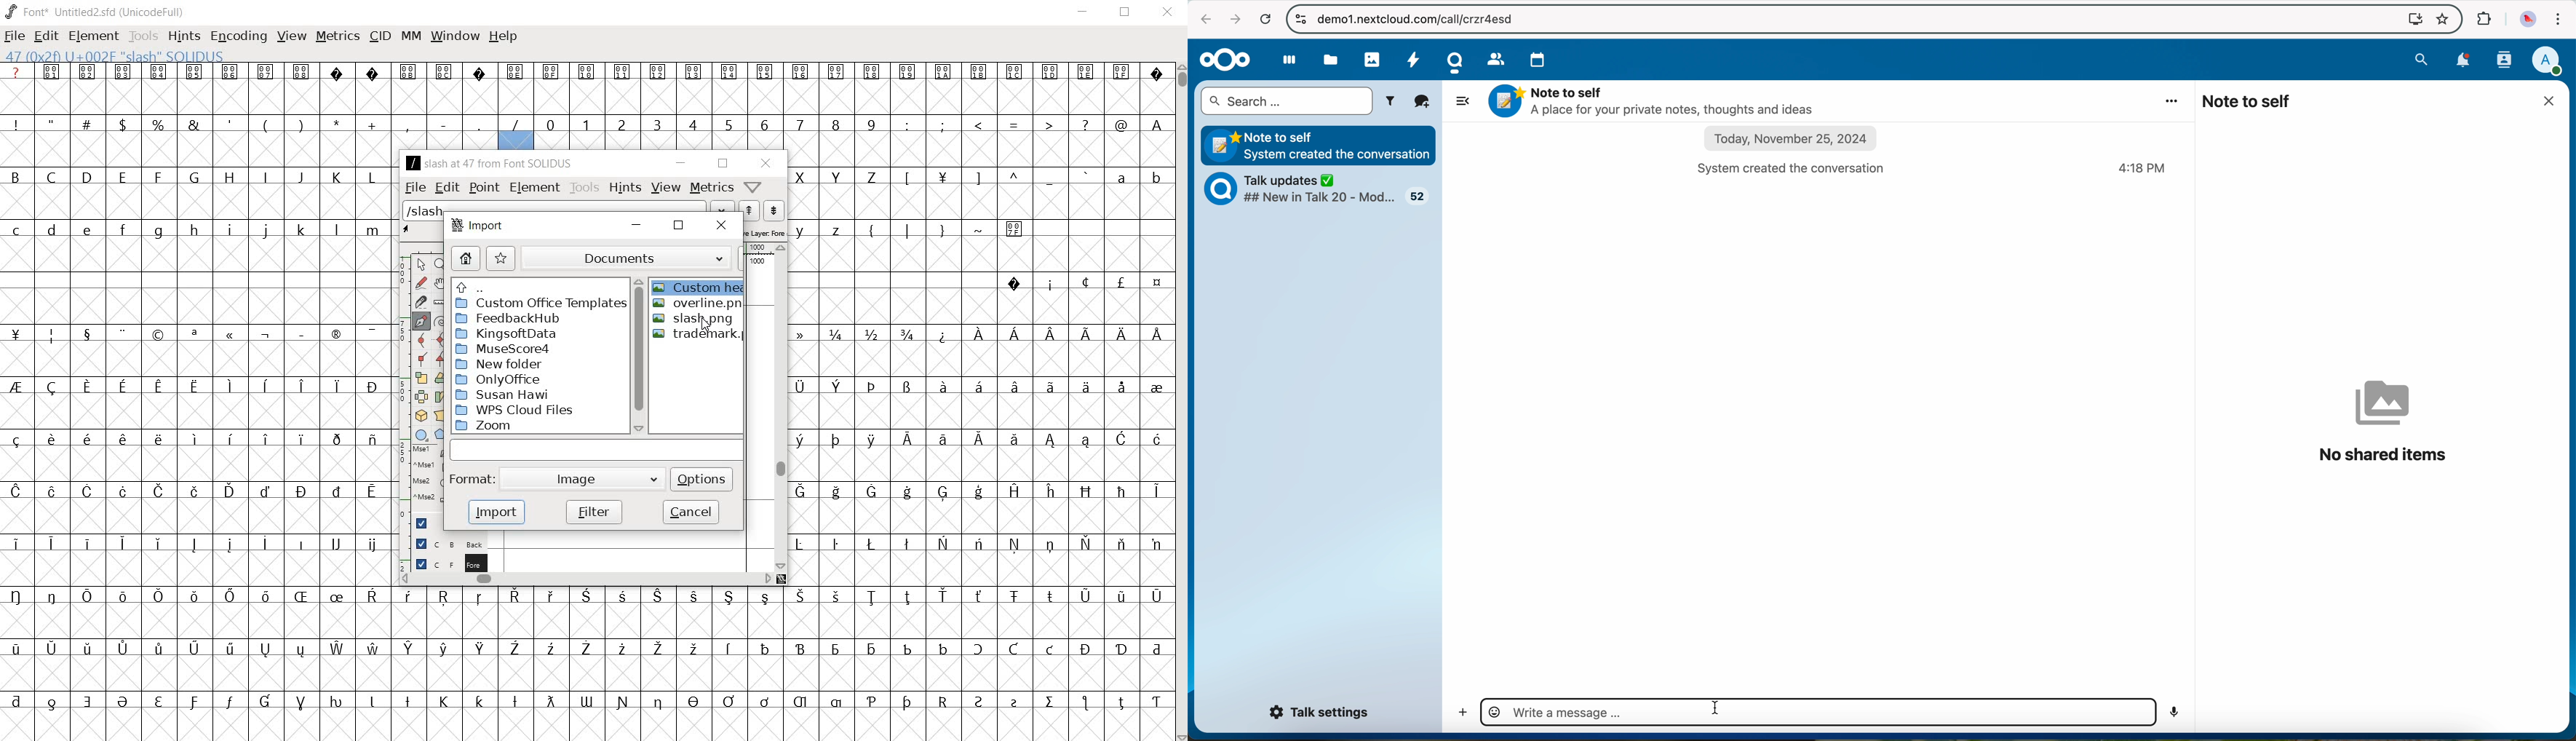 This screenshot has width=2576, height=756. What do you see at coordinates (843, 178) in the screenshot?
I see `capital letters X - Z` at bounding box center [843, 178].